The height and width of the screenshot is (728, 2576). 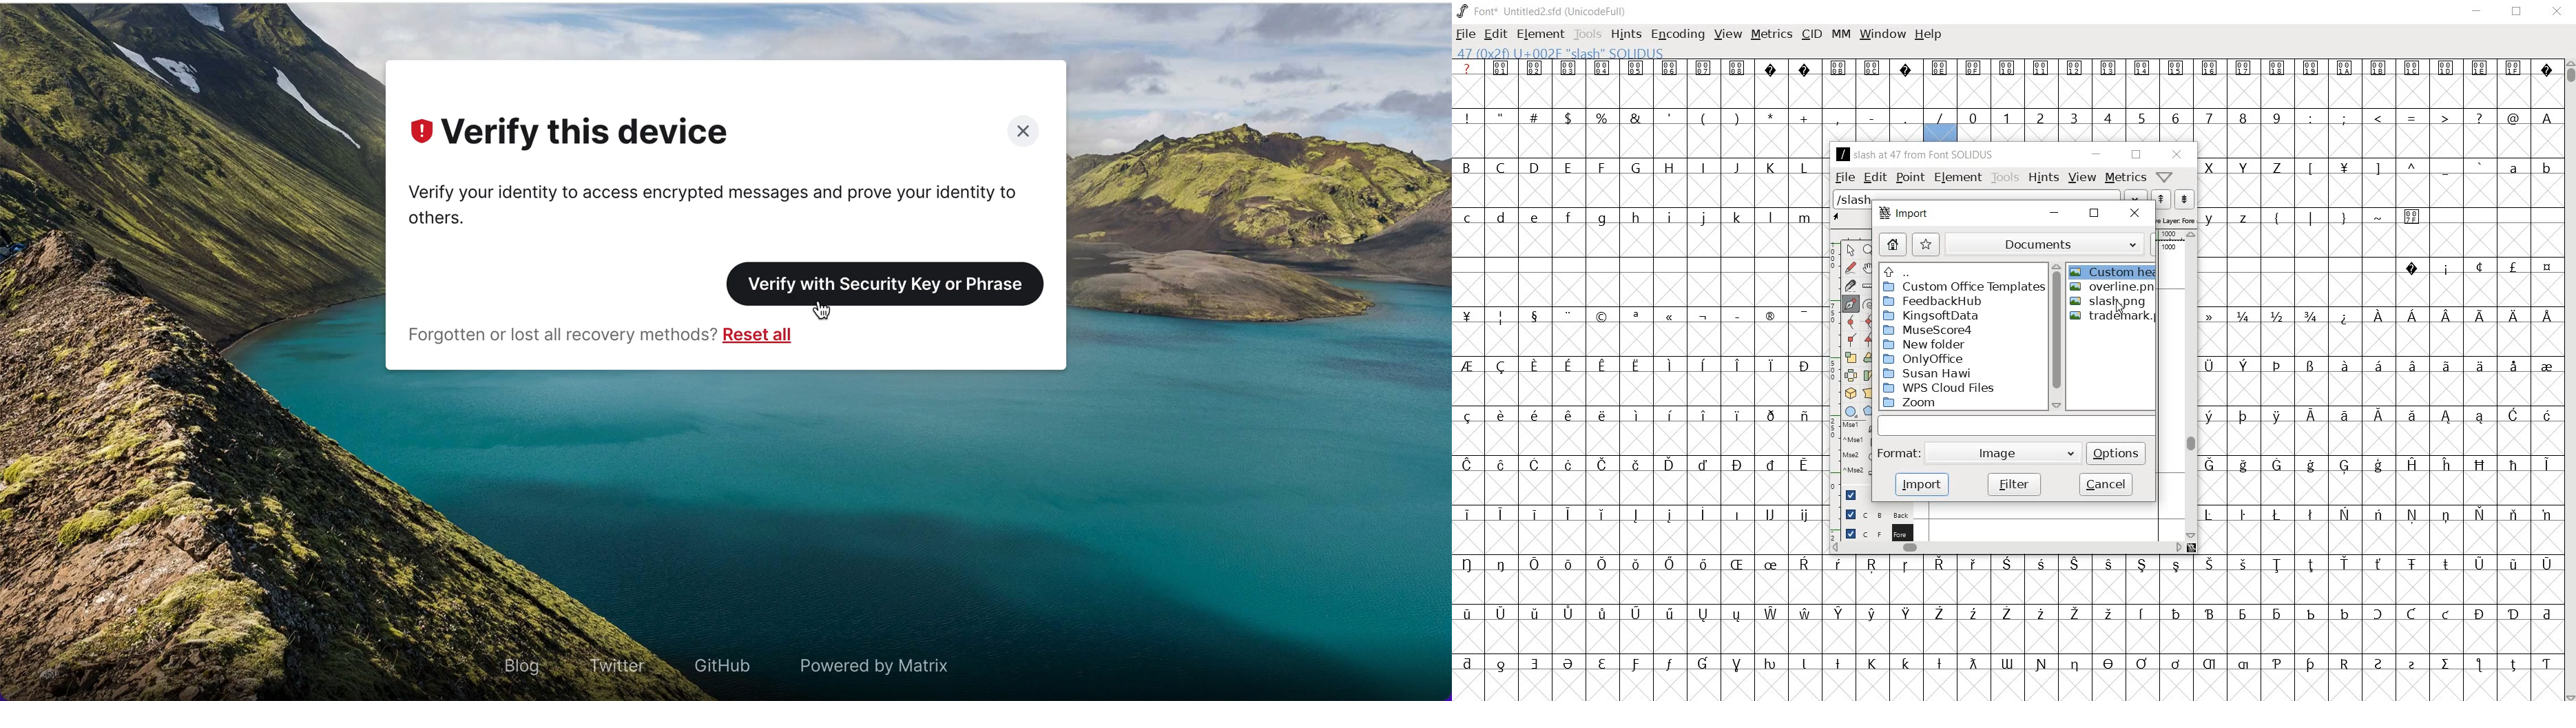 I want to click on polygon or star, so click(x=1870, y=410).